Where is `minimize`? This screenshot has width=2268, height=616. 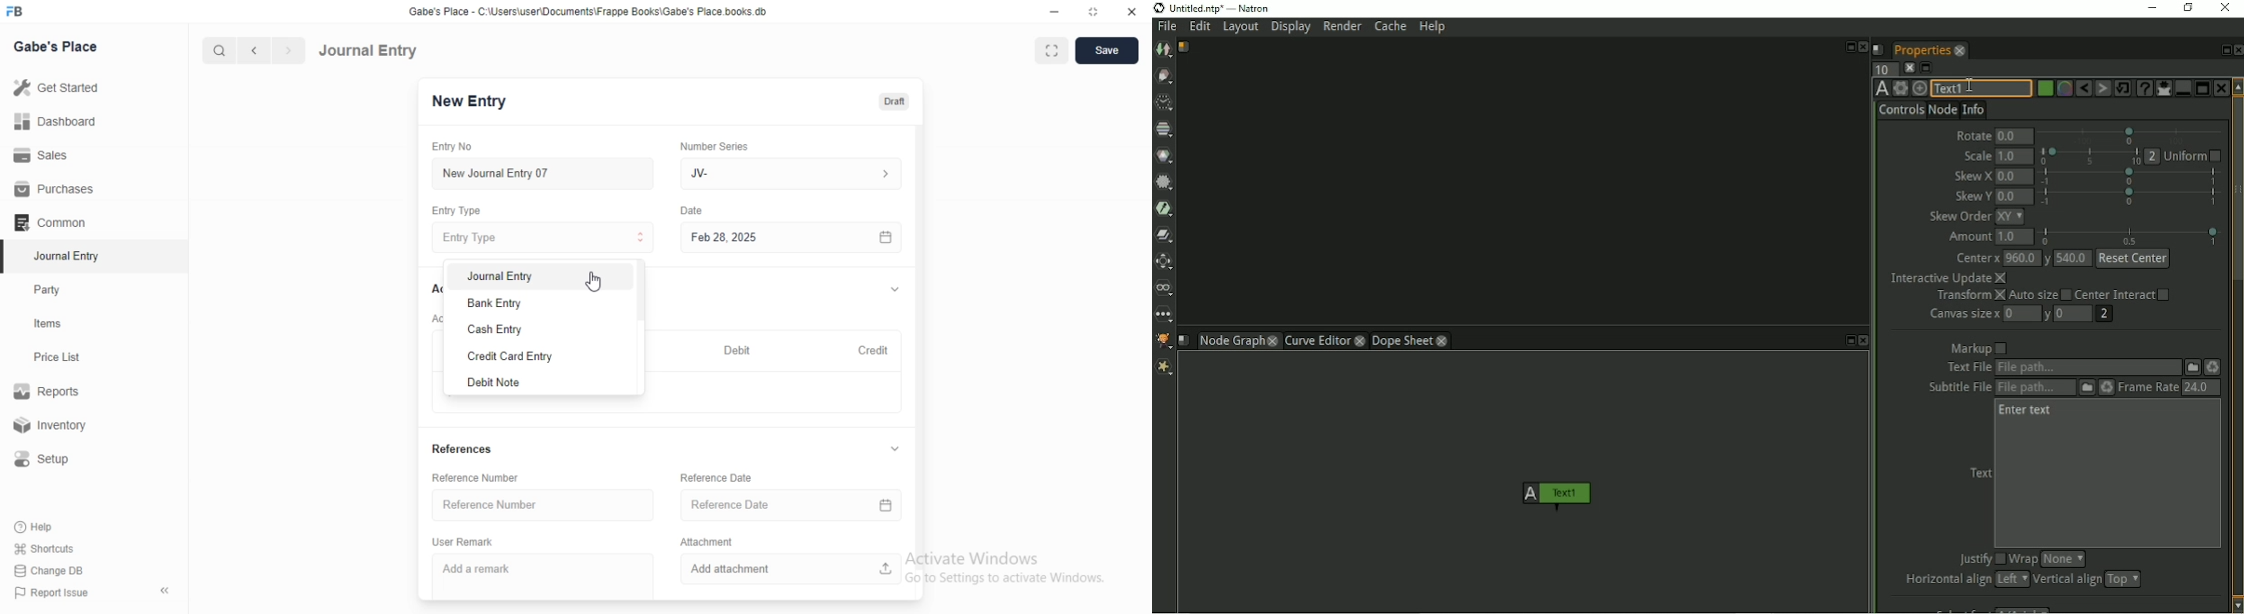
minimize is located at coordinates (1055, 12).